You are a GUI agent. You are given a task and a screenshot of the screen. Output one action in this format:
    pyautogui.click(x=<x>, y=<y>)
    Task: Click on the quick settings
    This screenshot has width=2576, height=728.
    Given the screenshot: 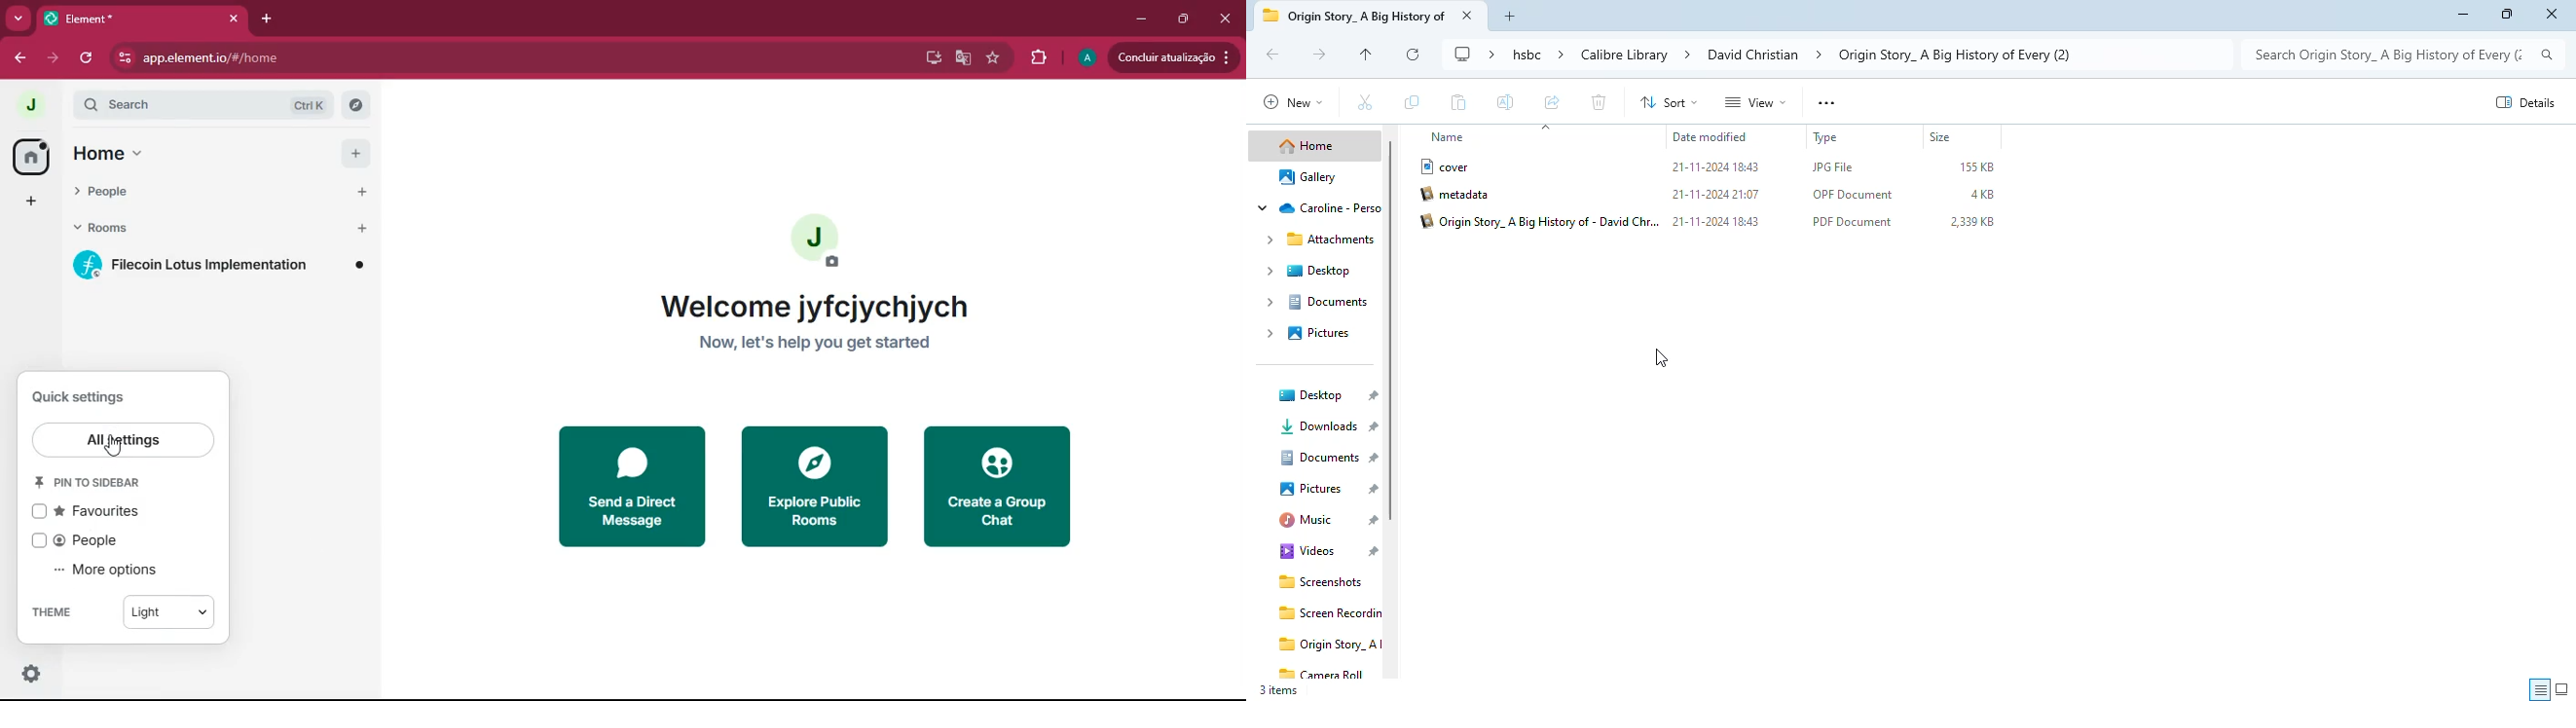 What is the action you would take?
    pyautogui.click(x=94, y=402)
    